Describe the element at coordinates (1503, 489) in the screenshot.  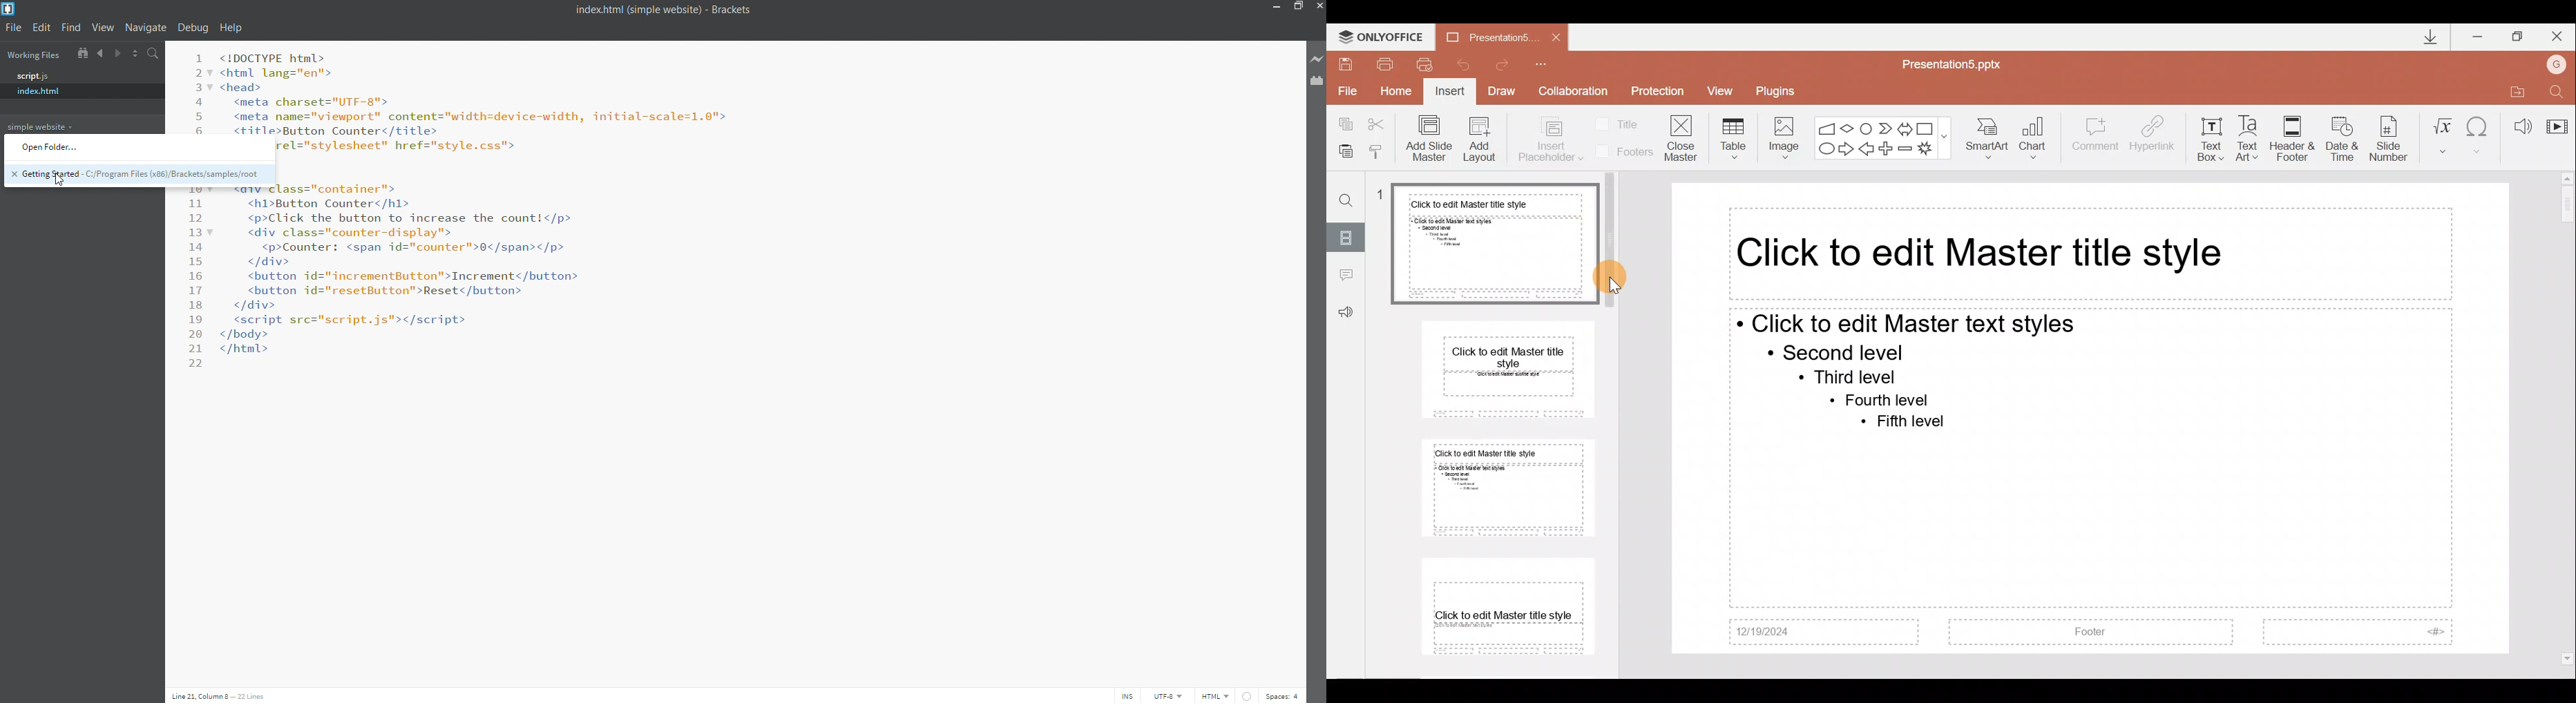
I see `Slide 3` at that location.